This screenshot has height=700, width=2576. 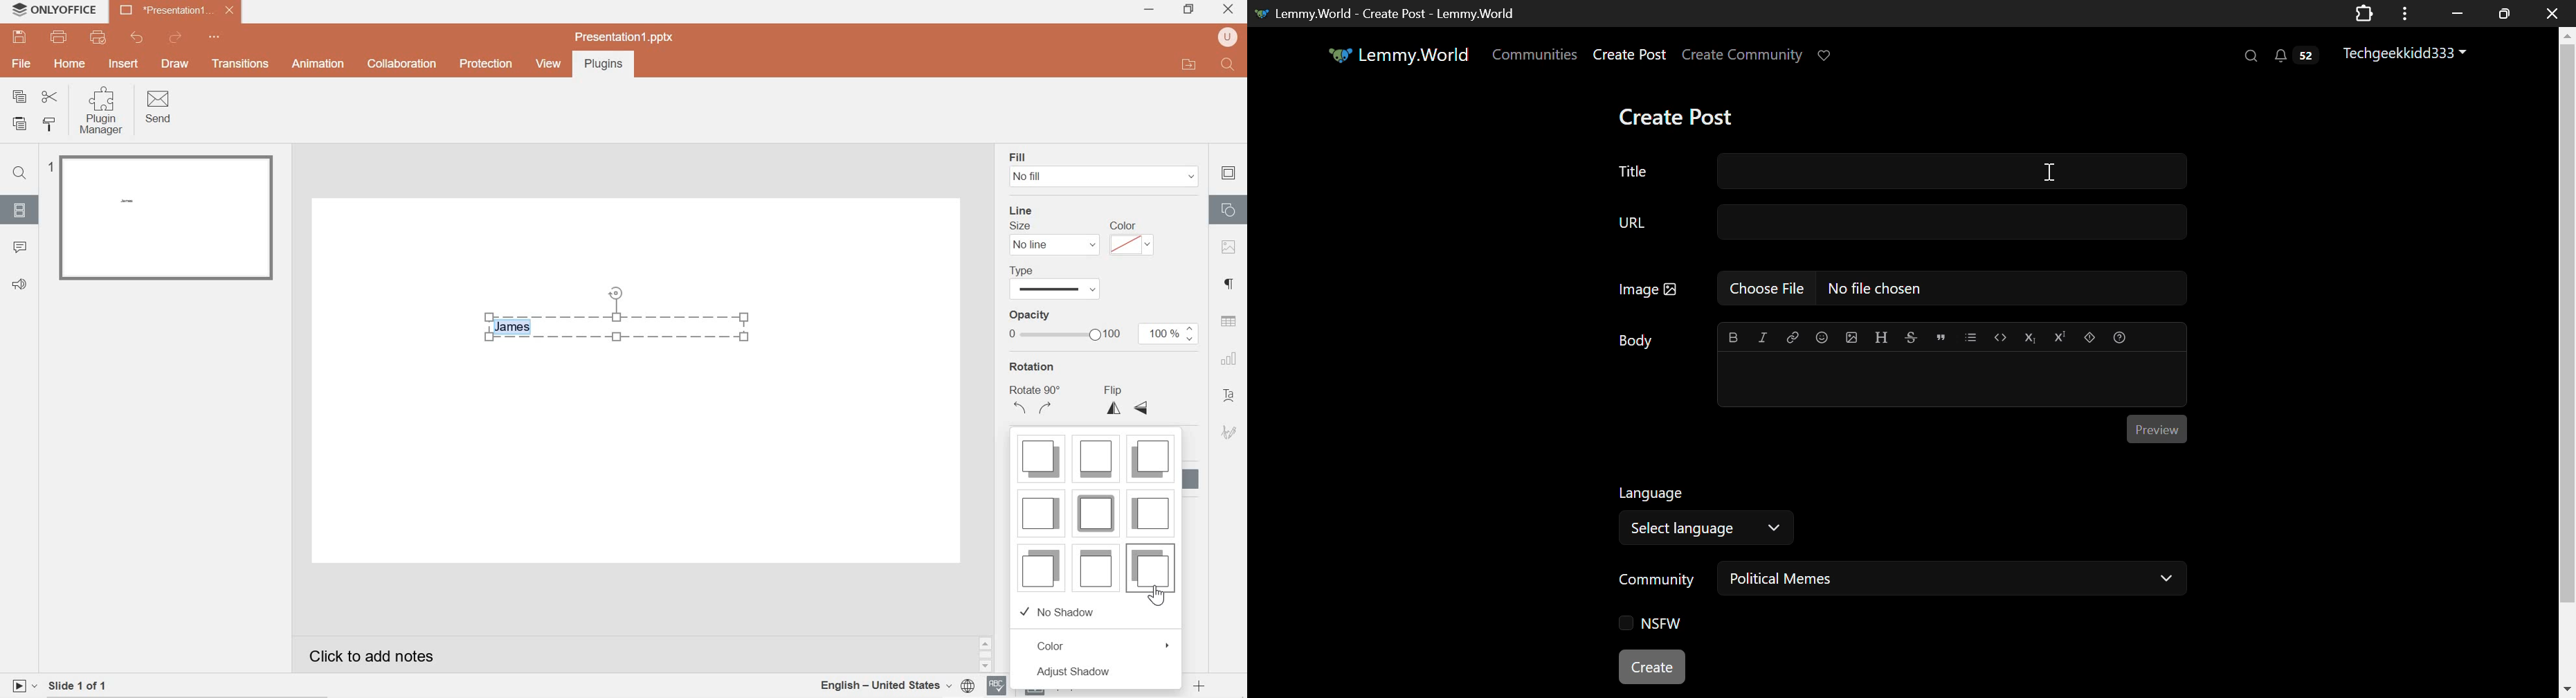 What do you see at coordinates (1188, 8) in the screenshot?
I see `restore down` at bounding box center [1188, 8].